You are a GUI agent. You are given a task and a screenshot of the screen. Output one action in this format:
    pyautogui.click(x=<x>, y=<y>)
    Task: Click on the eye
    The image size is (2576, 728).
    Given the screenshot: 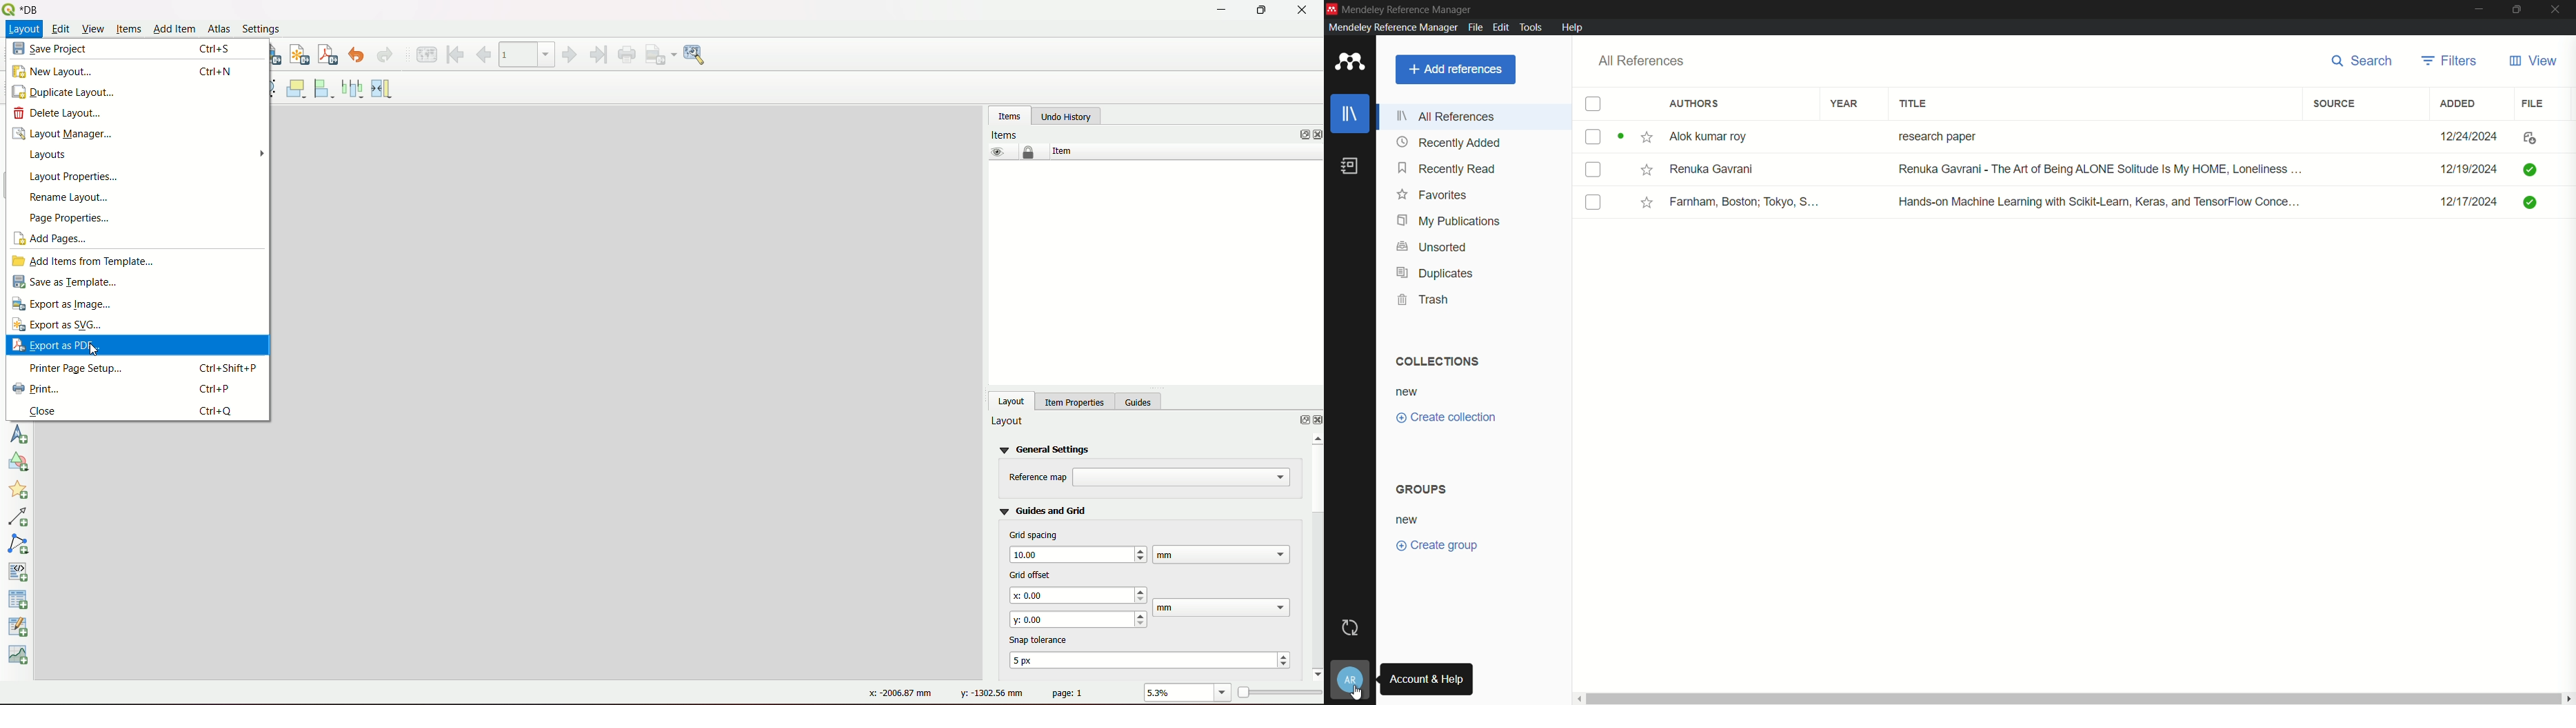 What is the action you would take?
    pyautogui.click(x=996, y=152)
    